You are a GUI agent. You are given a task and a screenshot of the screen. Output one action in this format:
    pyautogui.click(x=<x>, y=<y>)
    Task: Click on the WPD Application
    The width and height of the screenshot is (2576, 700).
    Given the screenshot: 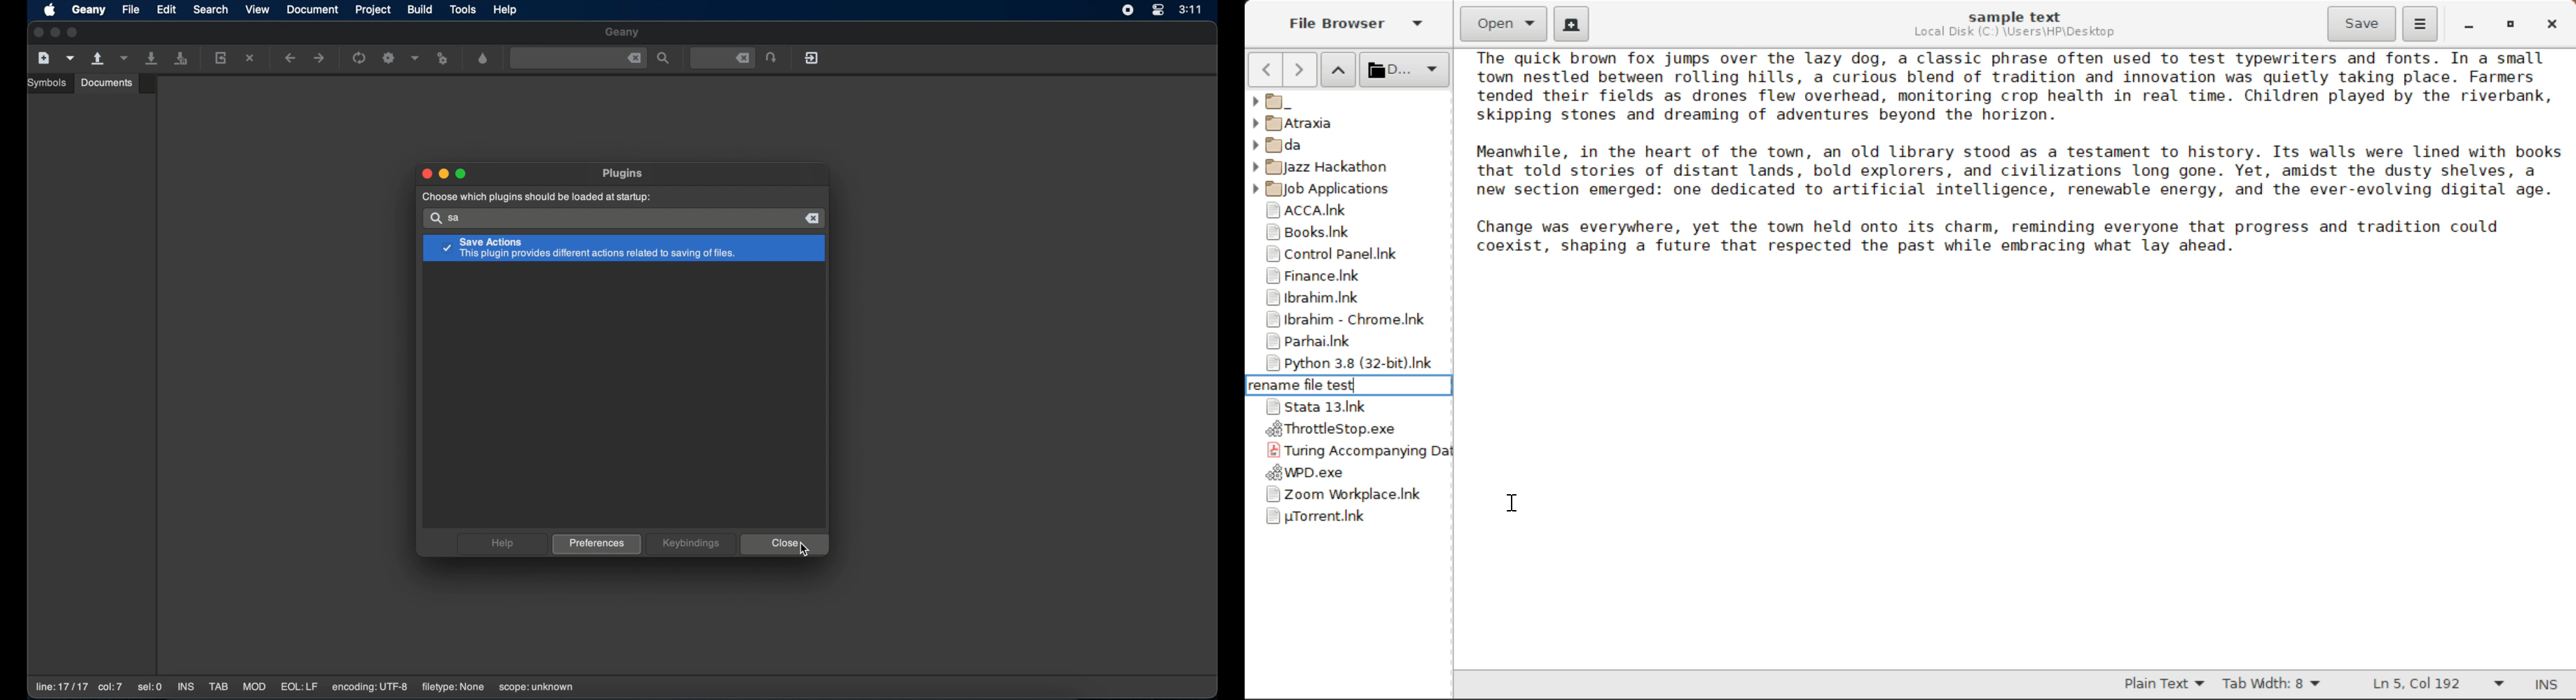 What is the action you would take?
    pyautogui.click(x=1349, y=473)
    